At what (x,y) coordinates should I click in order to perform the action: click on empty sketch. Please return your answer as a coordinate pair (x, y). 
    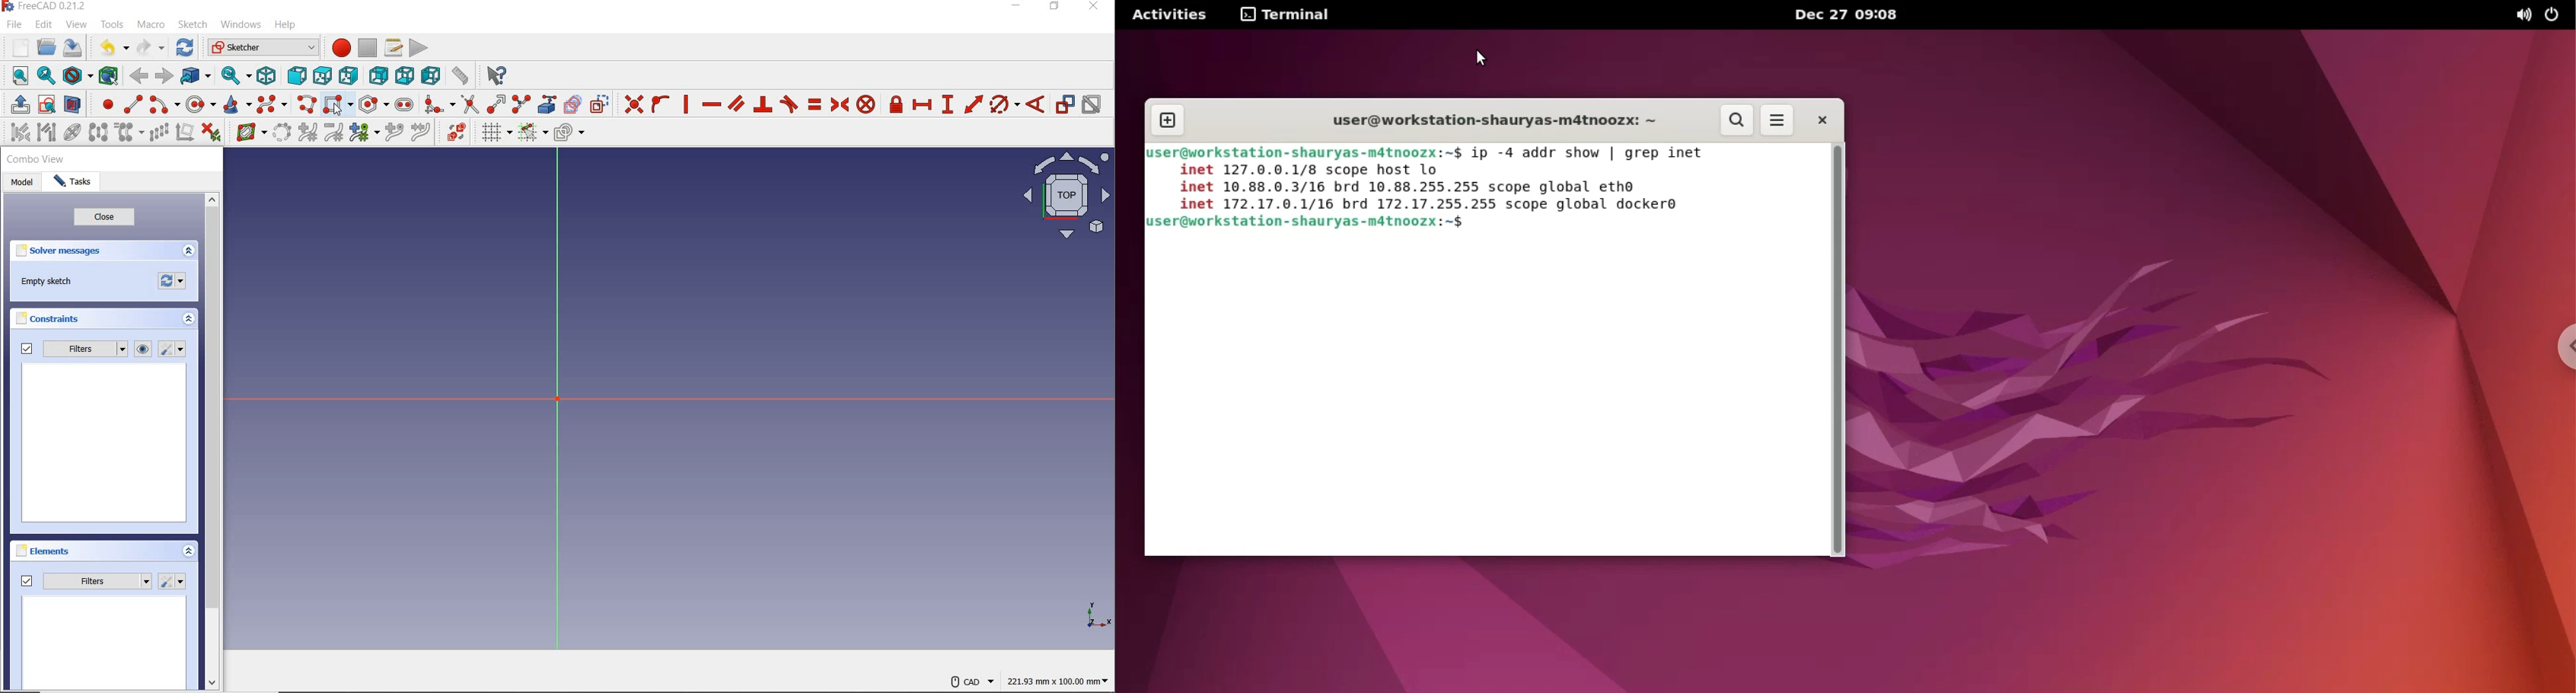
    Looking at the image, I should click on (50, 283).